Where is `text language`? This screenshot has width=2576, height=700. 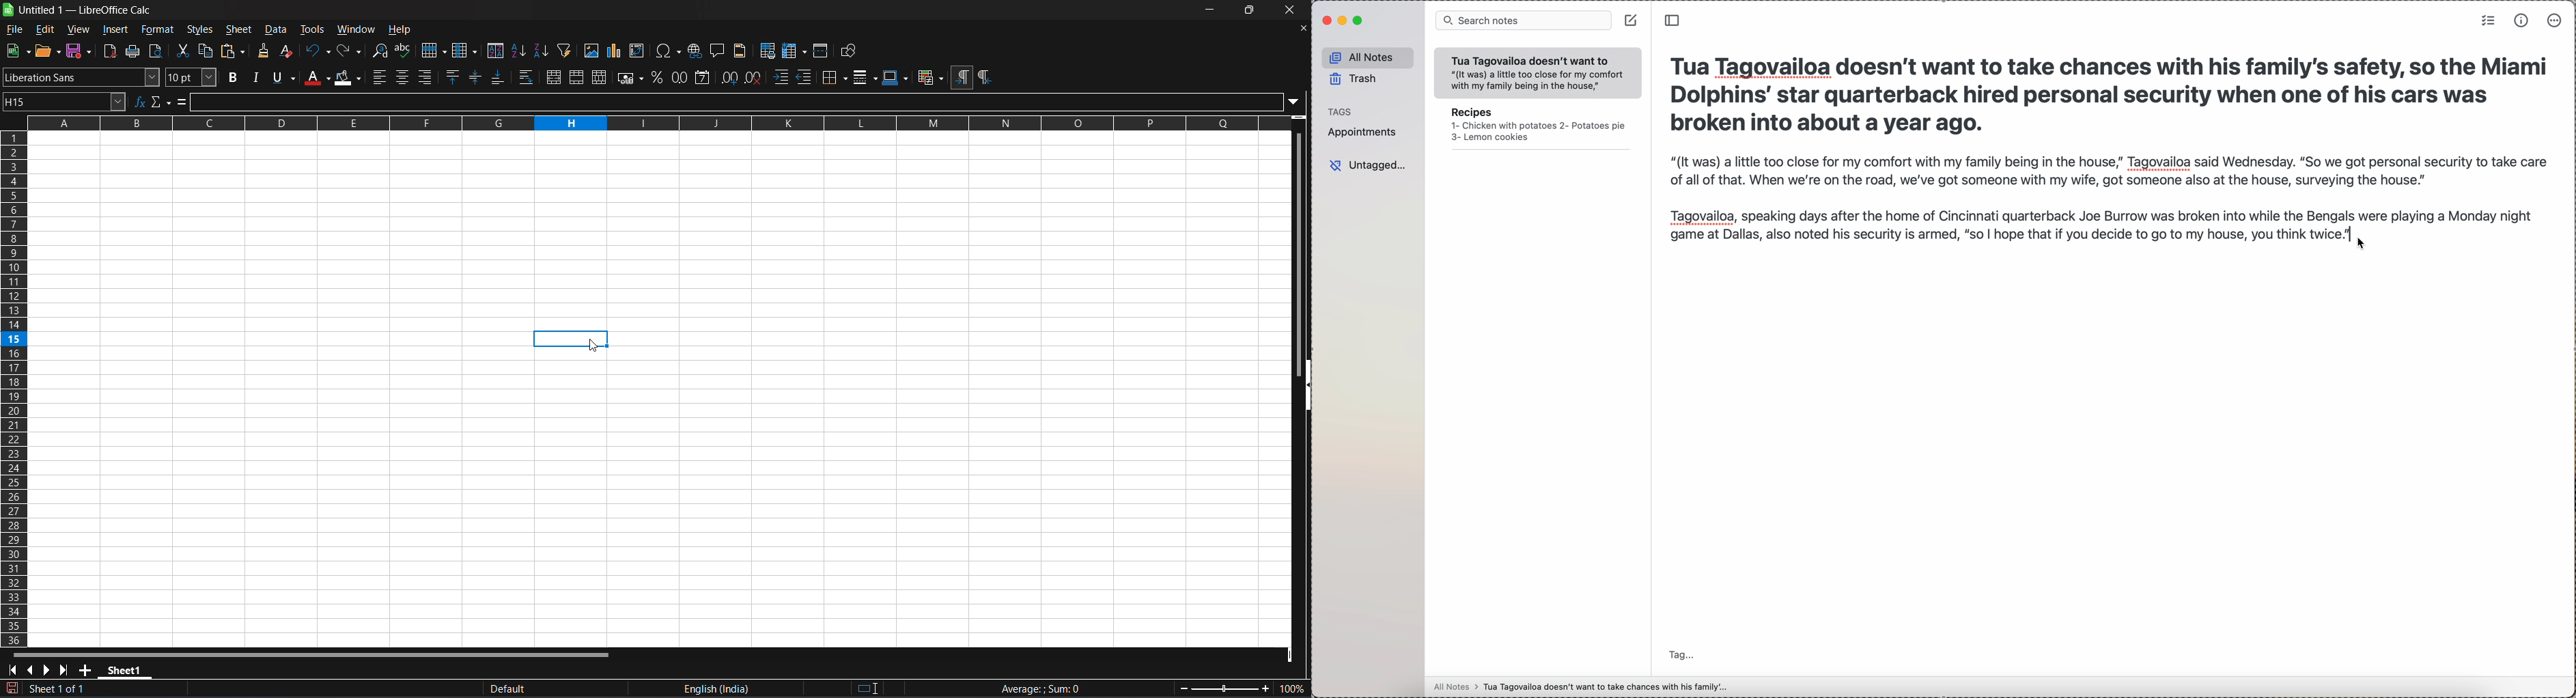
text language is located at coordinates (719, 688).